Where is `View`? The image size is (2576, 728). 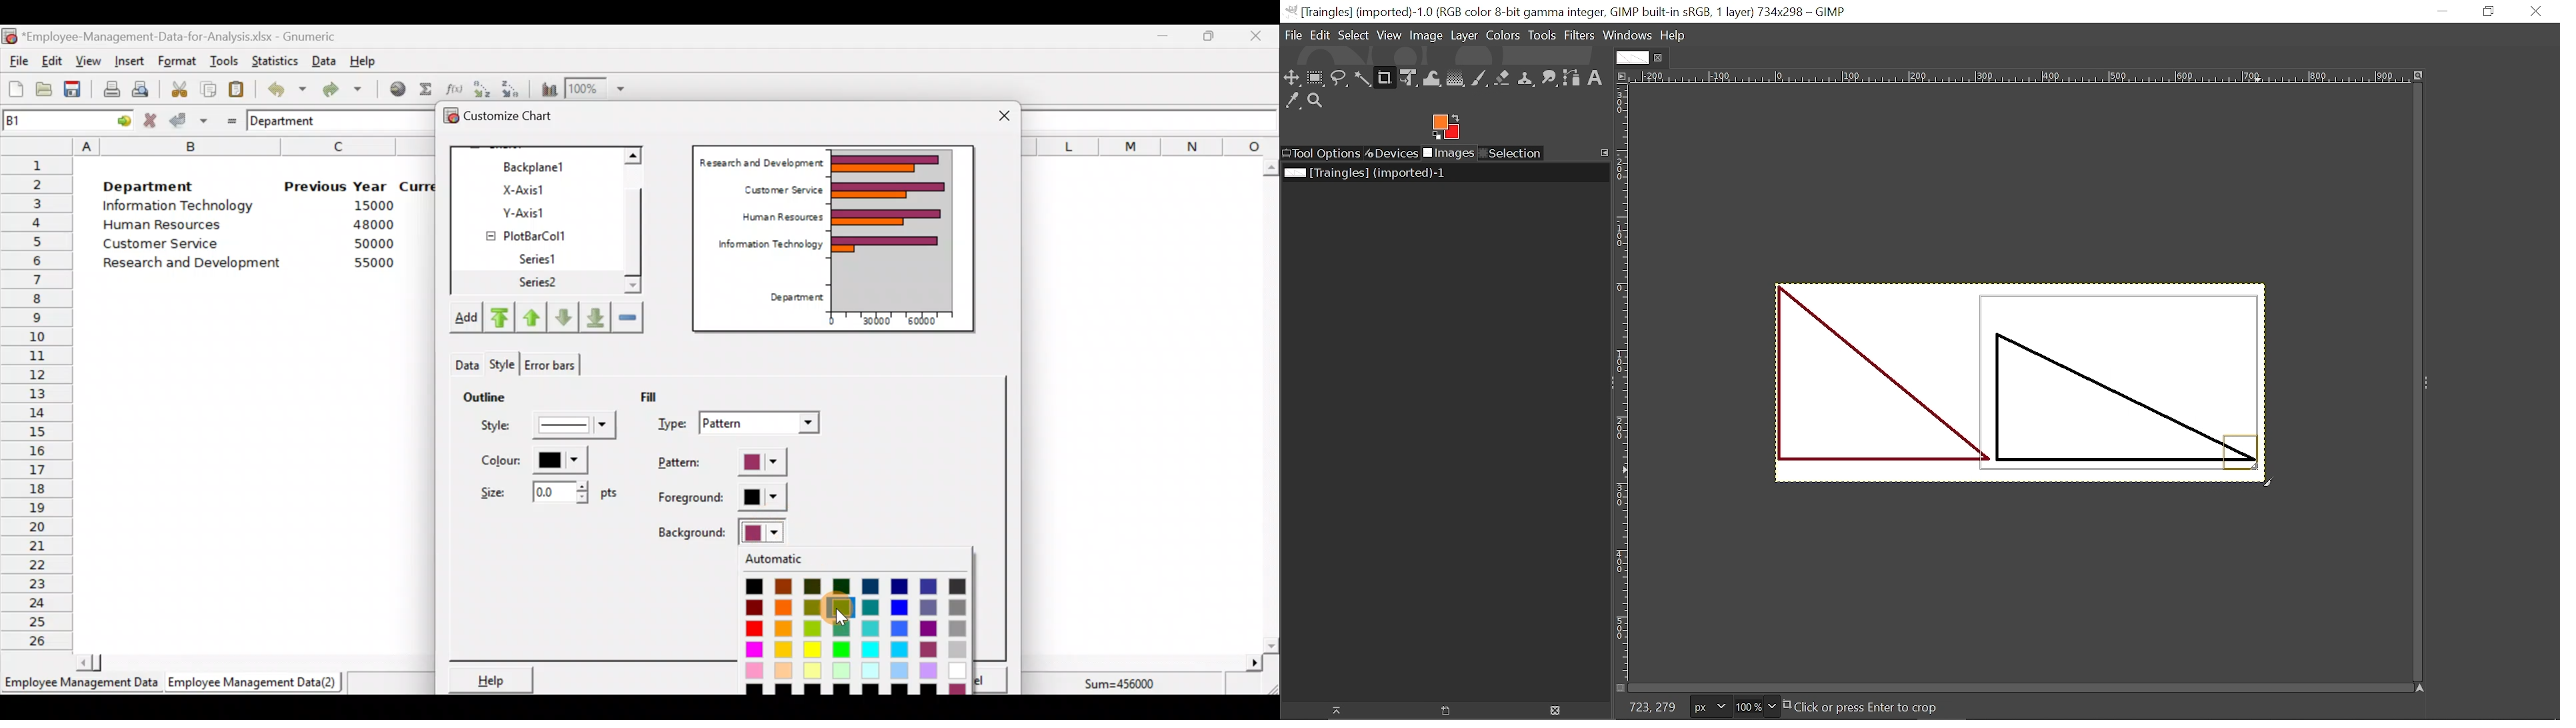 View is located at coordinates (1389, 36).